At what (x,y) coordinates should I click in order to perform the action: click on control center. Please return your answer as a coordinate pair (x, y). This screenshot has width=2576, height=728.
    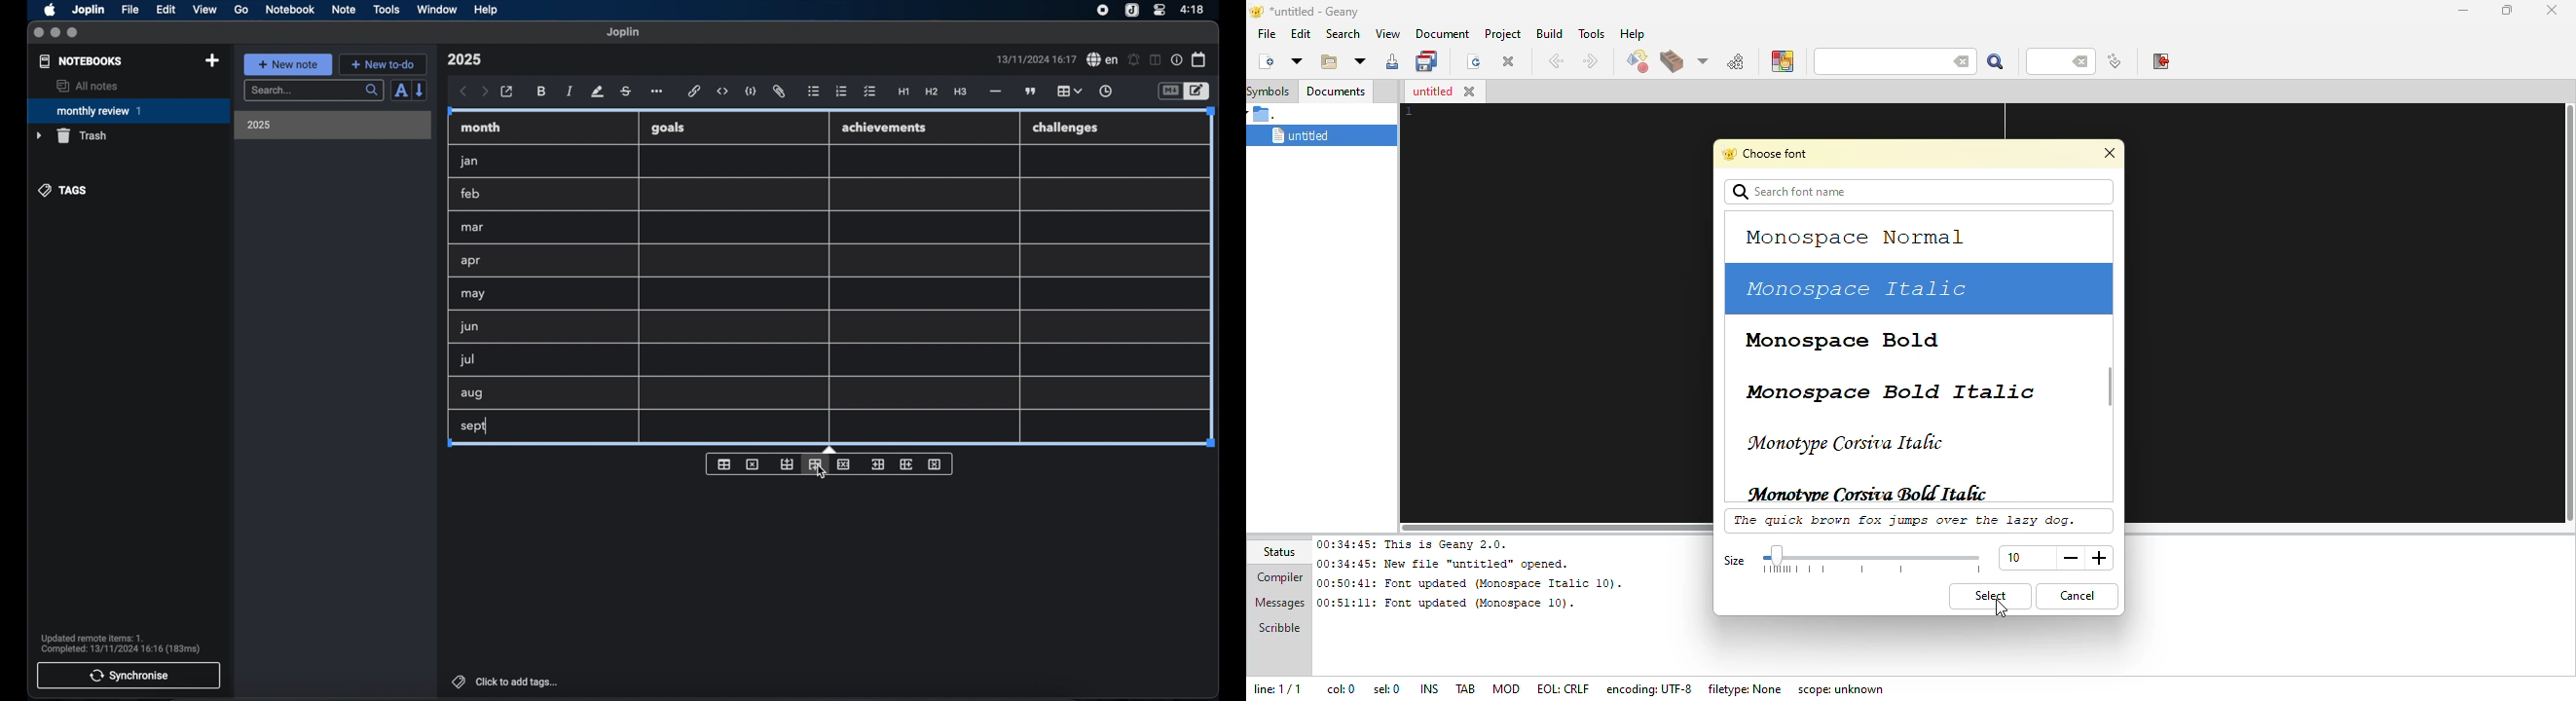
    Looking at the image, I should click on (1159, 9).